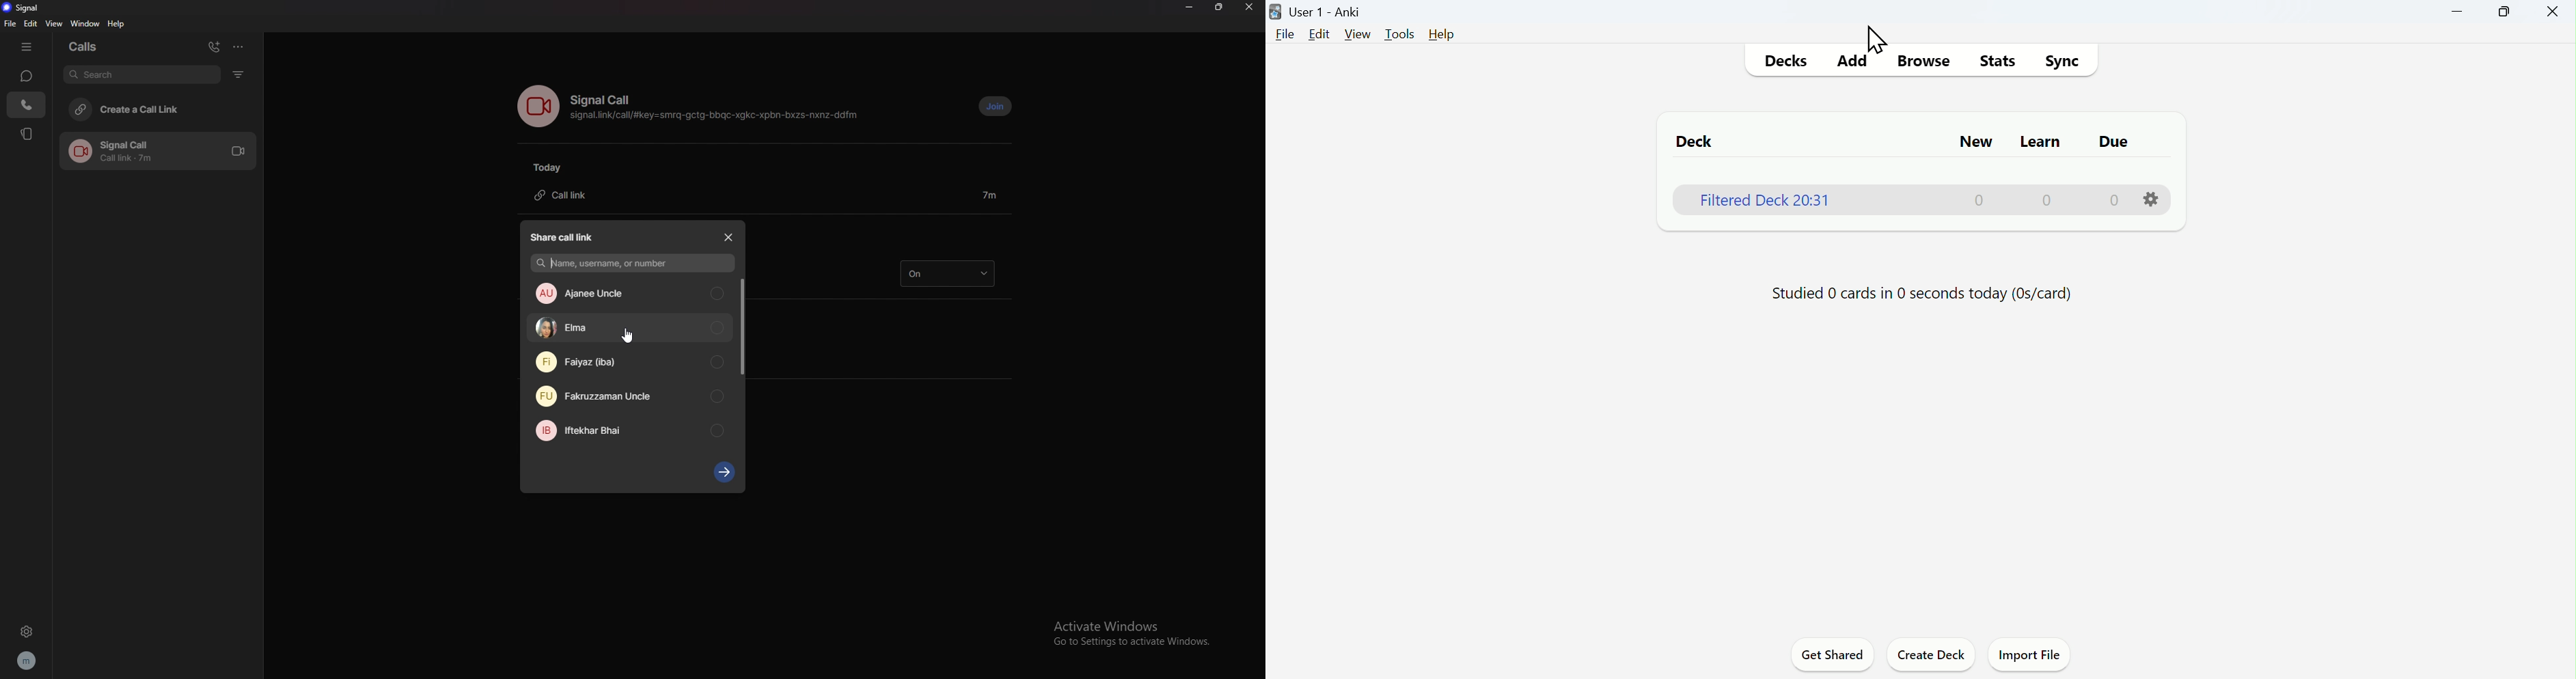  Describe the element at coordinates (238, 74) in the screenshot. I see `filter` at that location.